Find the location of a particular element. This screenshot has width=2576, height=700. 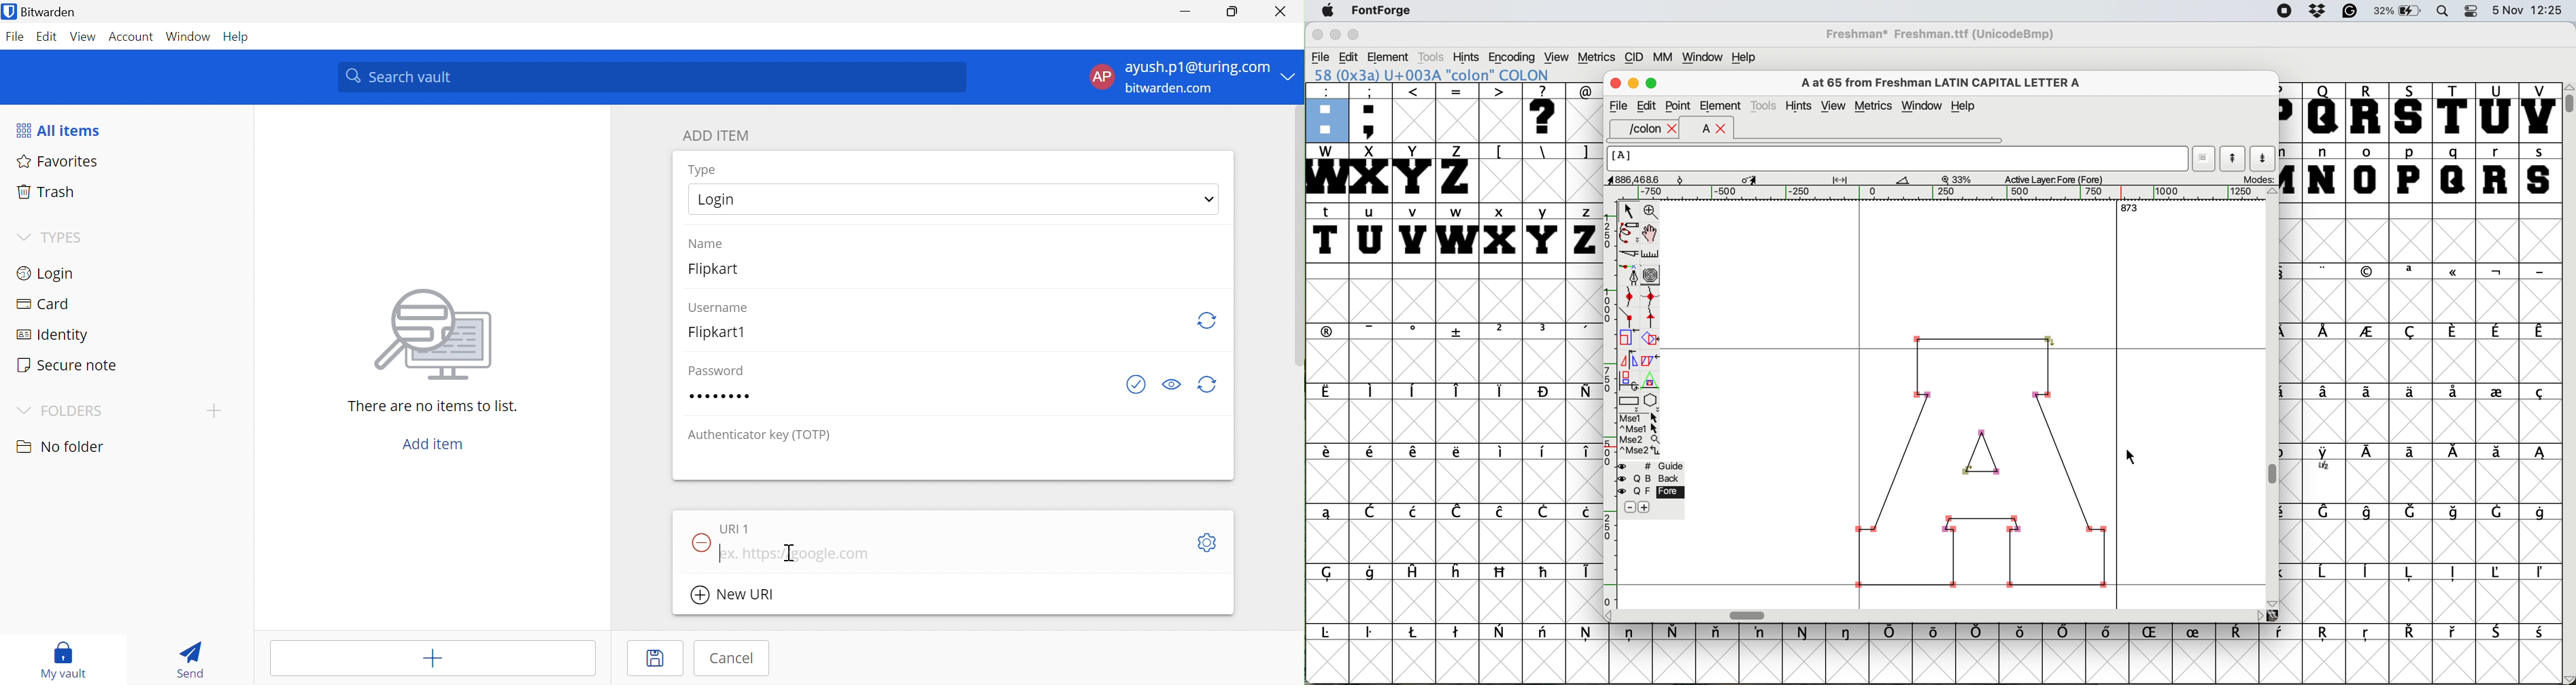

TYPES is located at coordinates (65, 237).